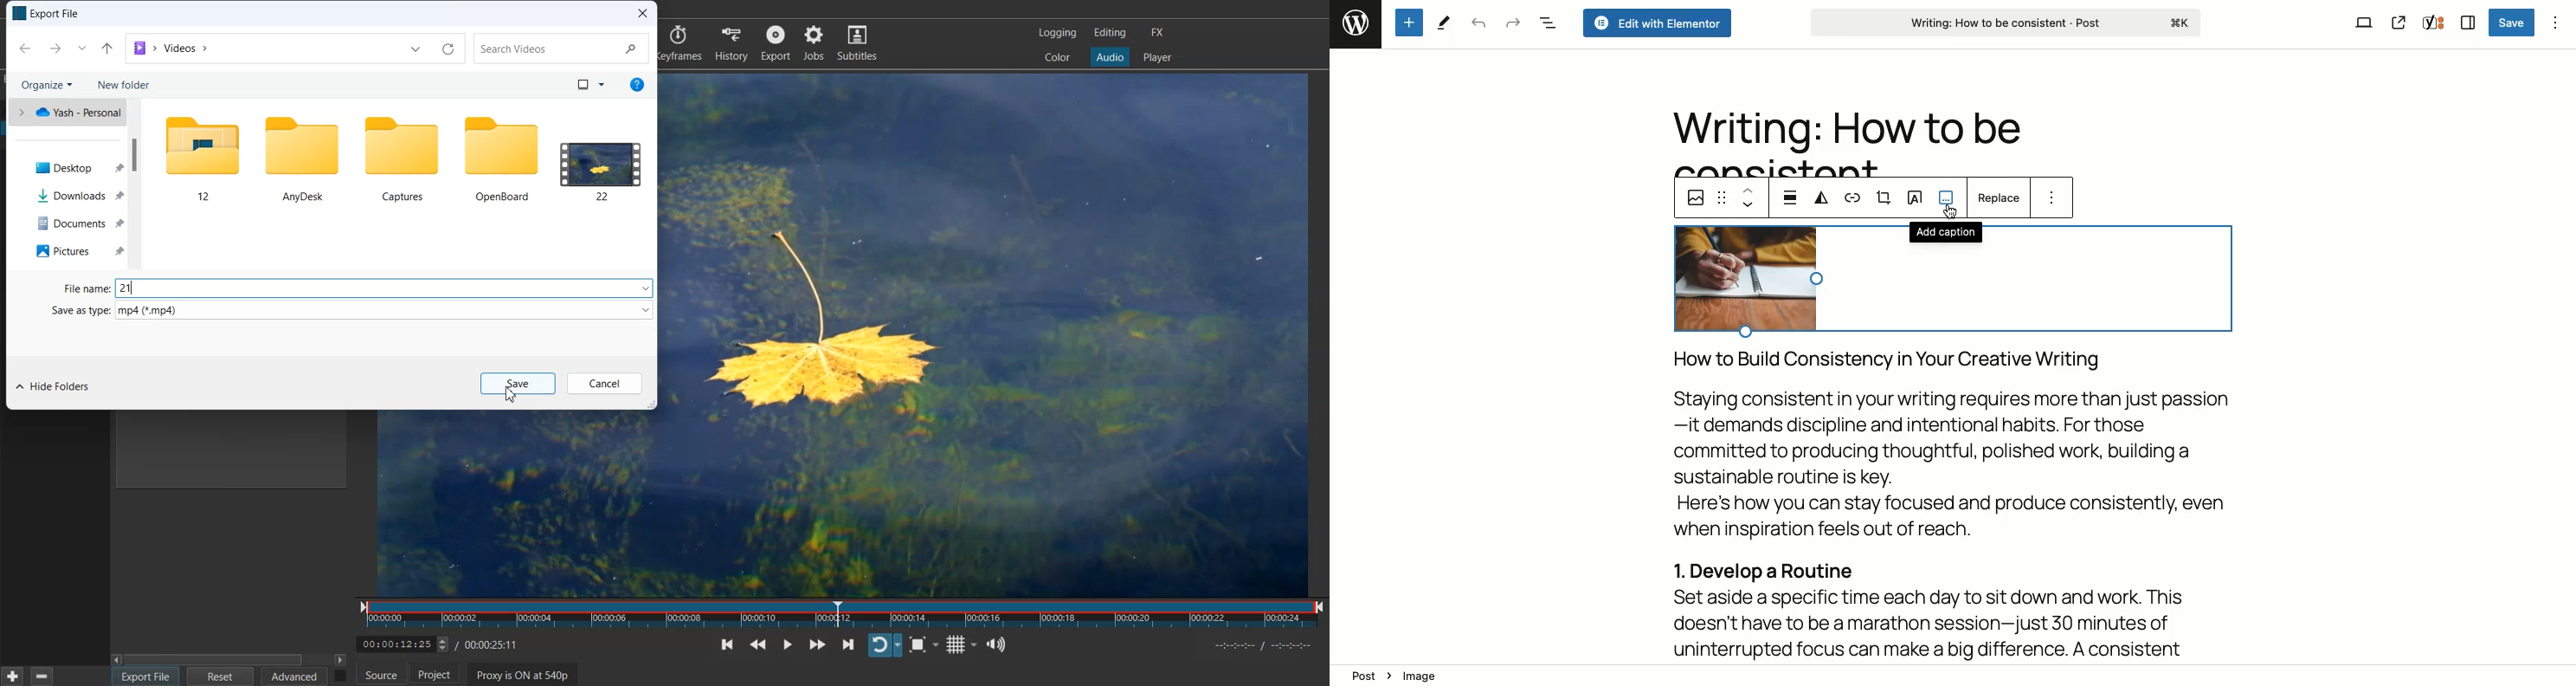  What do you see at coordinates (2008, 23) in the screenshot?
I see `Writing: How to be consistent - Post ` at bounding box center [2008, 23].